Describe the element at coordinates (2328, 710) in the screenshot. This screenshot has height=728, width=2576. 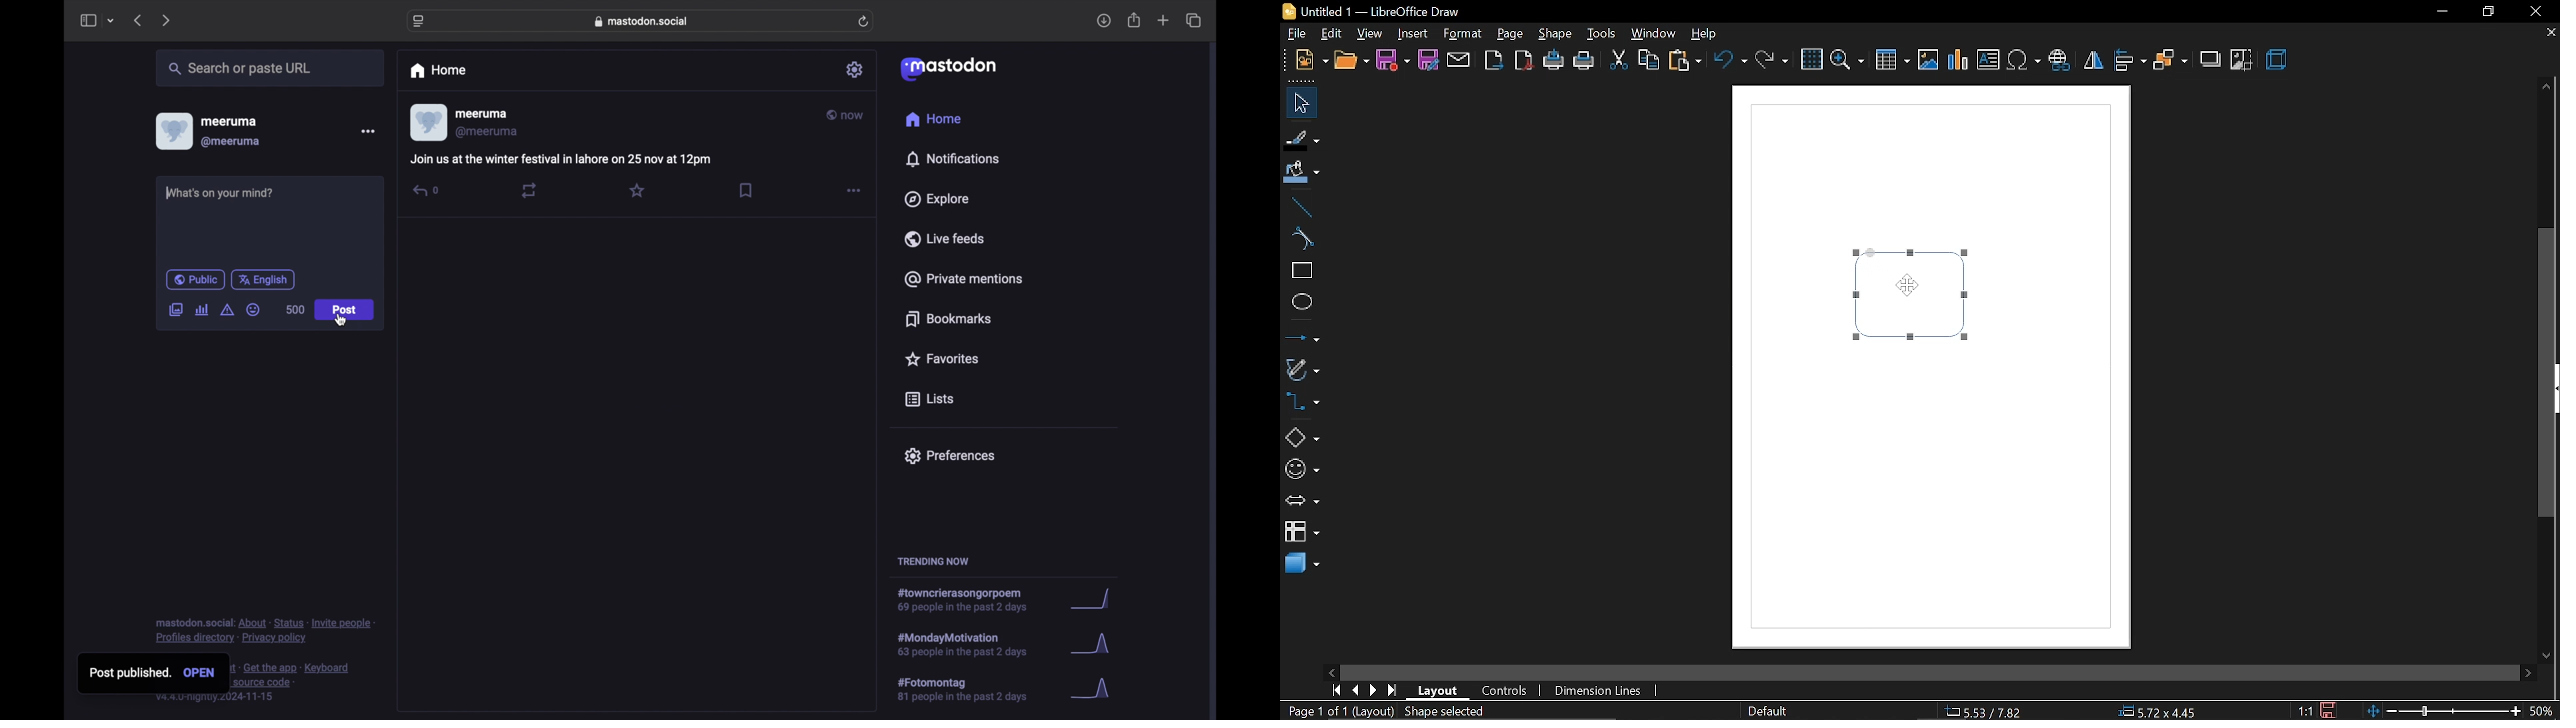
I see `save` at that location.